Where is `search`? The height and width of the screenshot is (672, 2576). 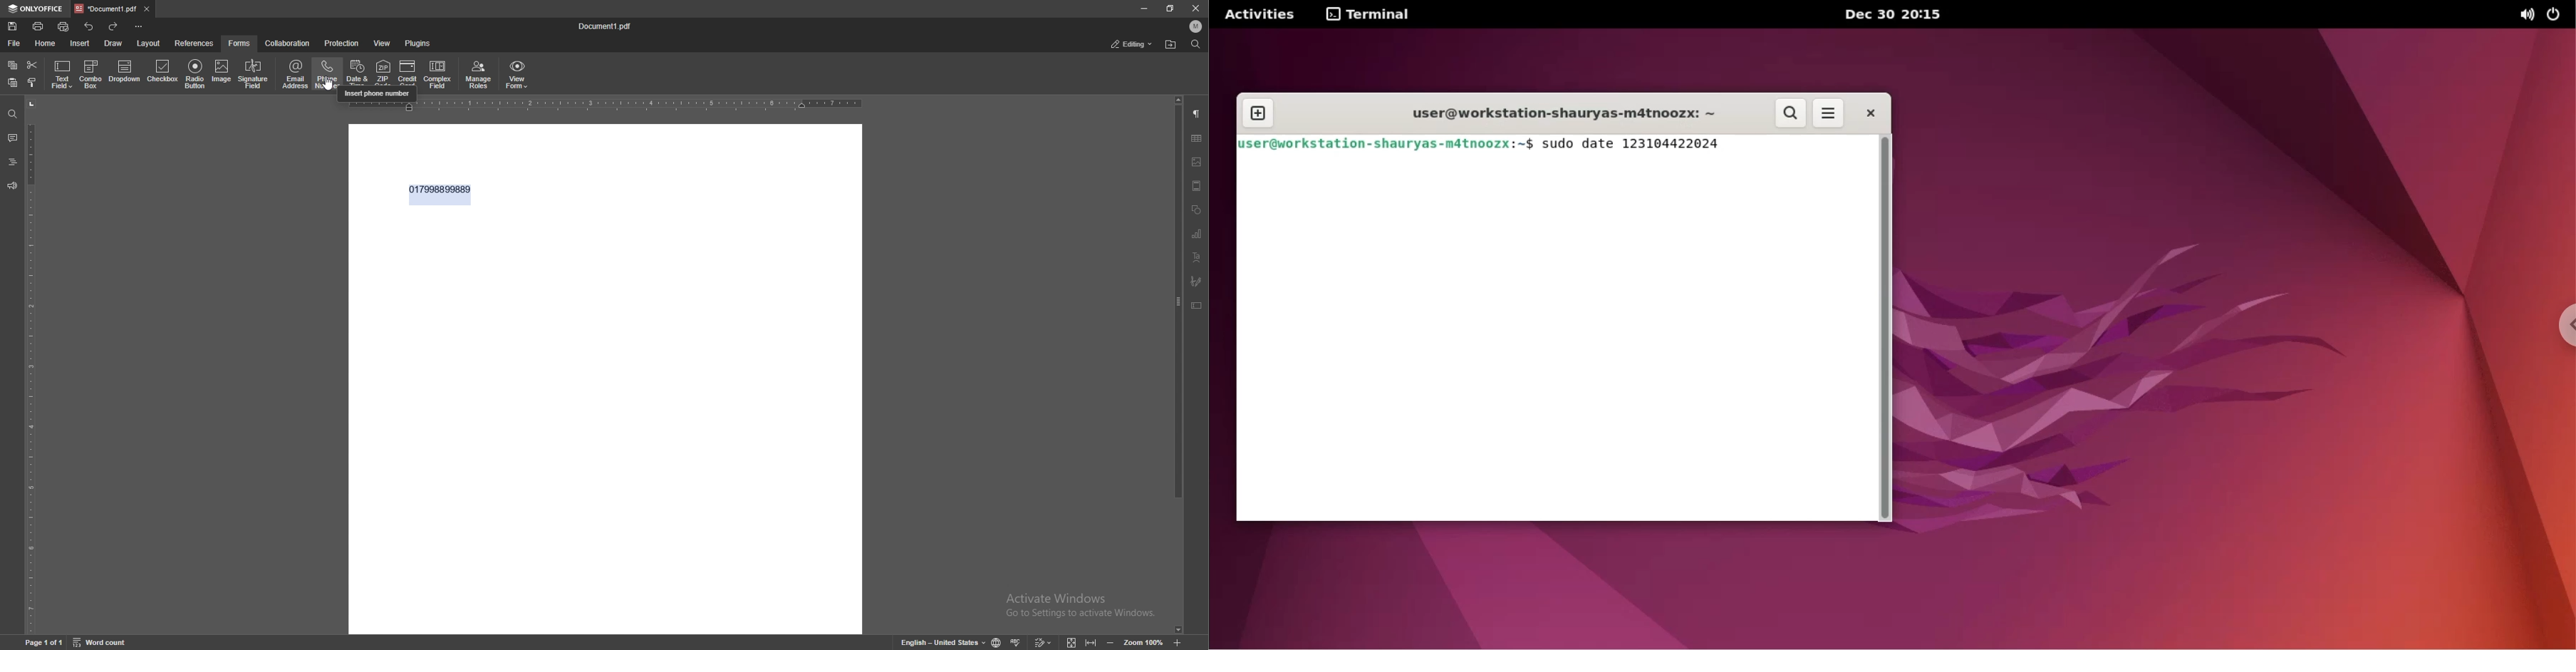 search is located at coordinates (1791, 111).